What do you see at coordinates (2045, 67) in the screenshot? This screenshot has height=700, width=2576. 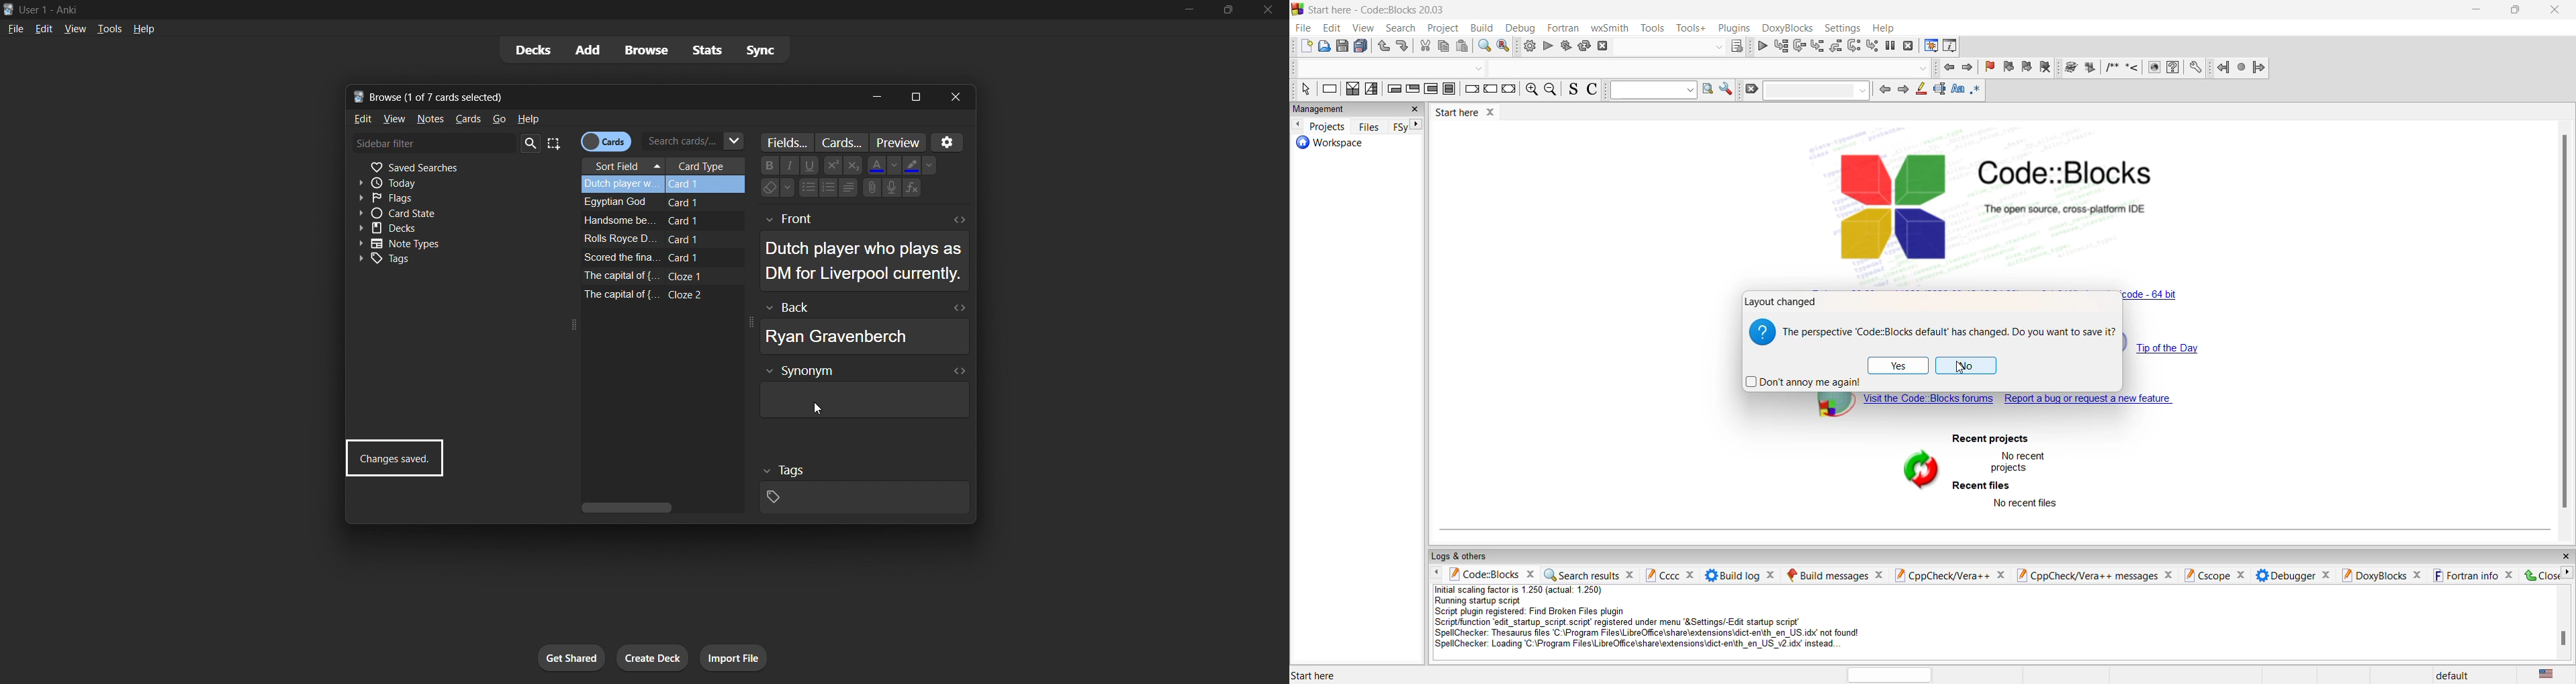 I see `clear bookmarks` at bounding box center [2045, 67].